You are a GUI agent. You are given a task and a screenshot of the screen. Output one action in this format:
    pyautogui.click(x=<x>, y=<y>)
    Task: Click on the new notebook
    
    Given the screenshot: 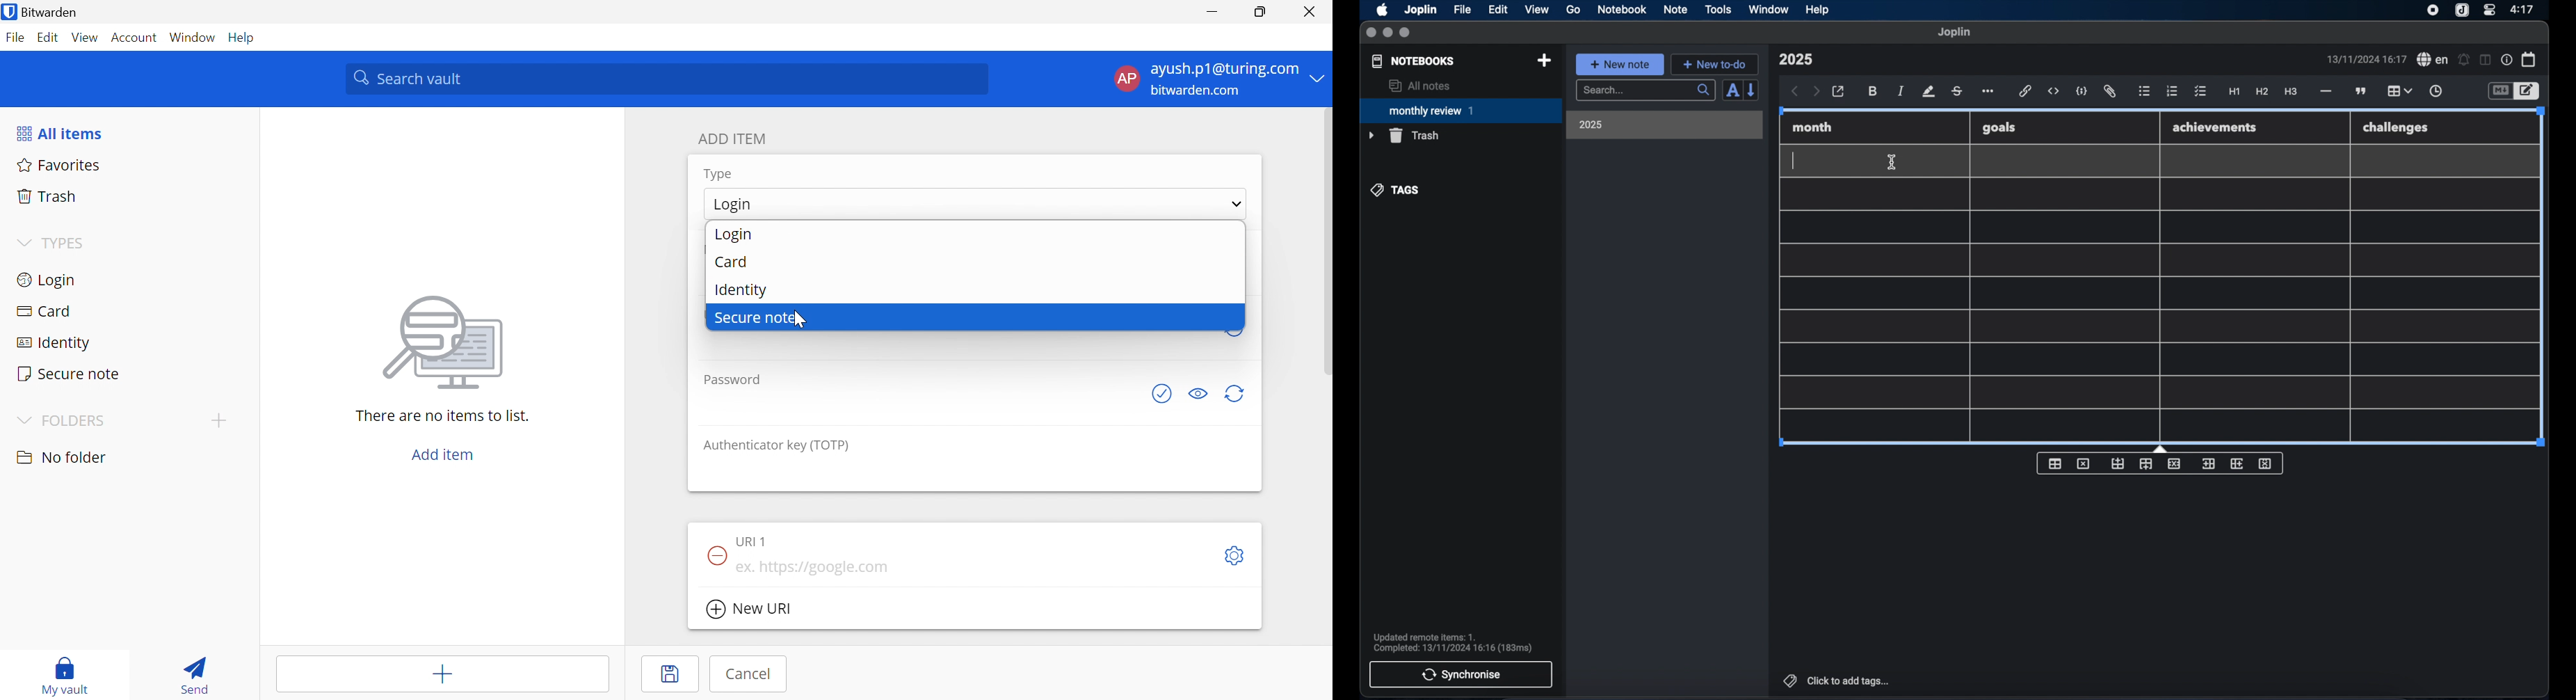 What is the action you would take?
    pyautogui.click(x=1544, y=61)
    